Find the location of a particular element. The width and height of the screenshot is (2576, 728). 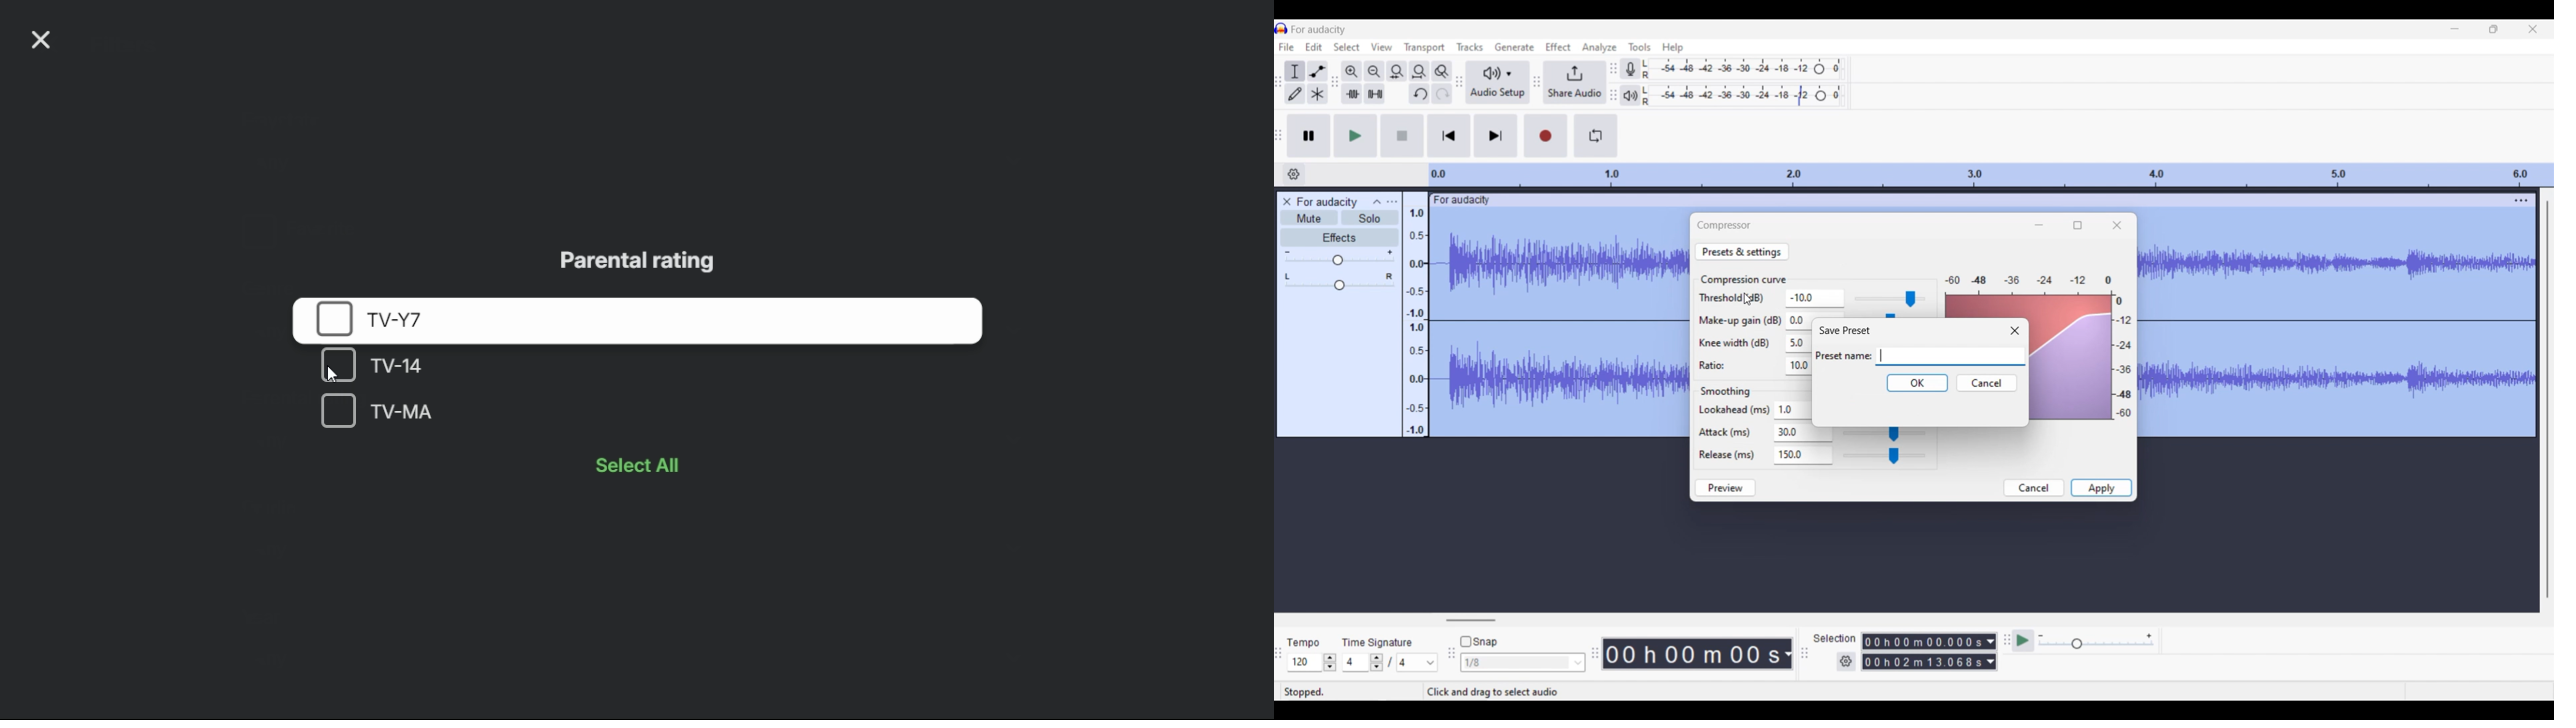

Duration measurement is located at coordinates (1787, 654).